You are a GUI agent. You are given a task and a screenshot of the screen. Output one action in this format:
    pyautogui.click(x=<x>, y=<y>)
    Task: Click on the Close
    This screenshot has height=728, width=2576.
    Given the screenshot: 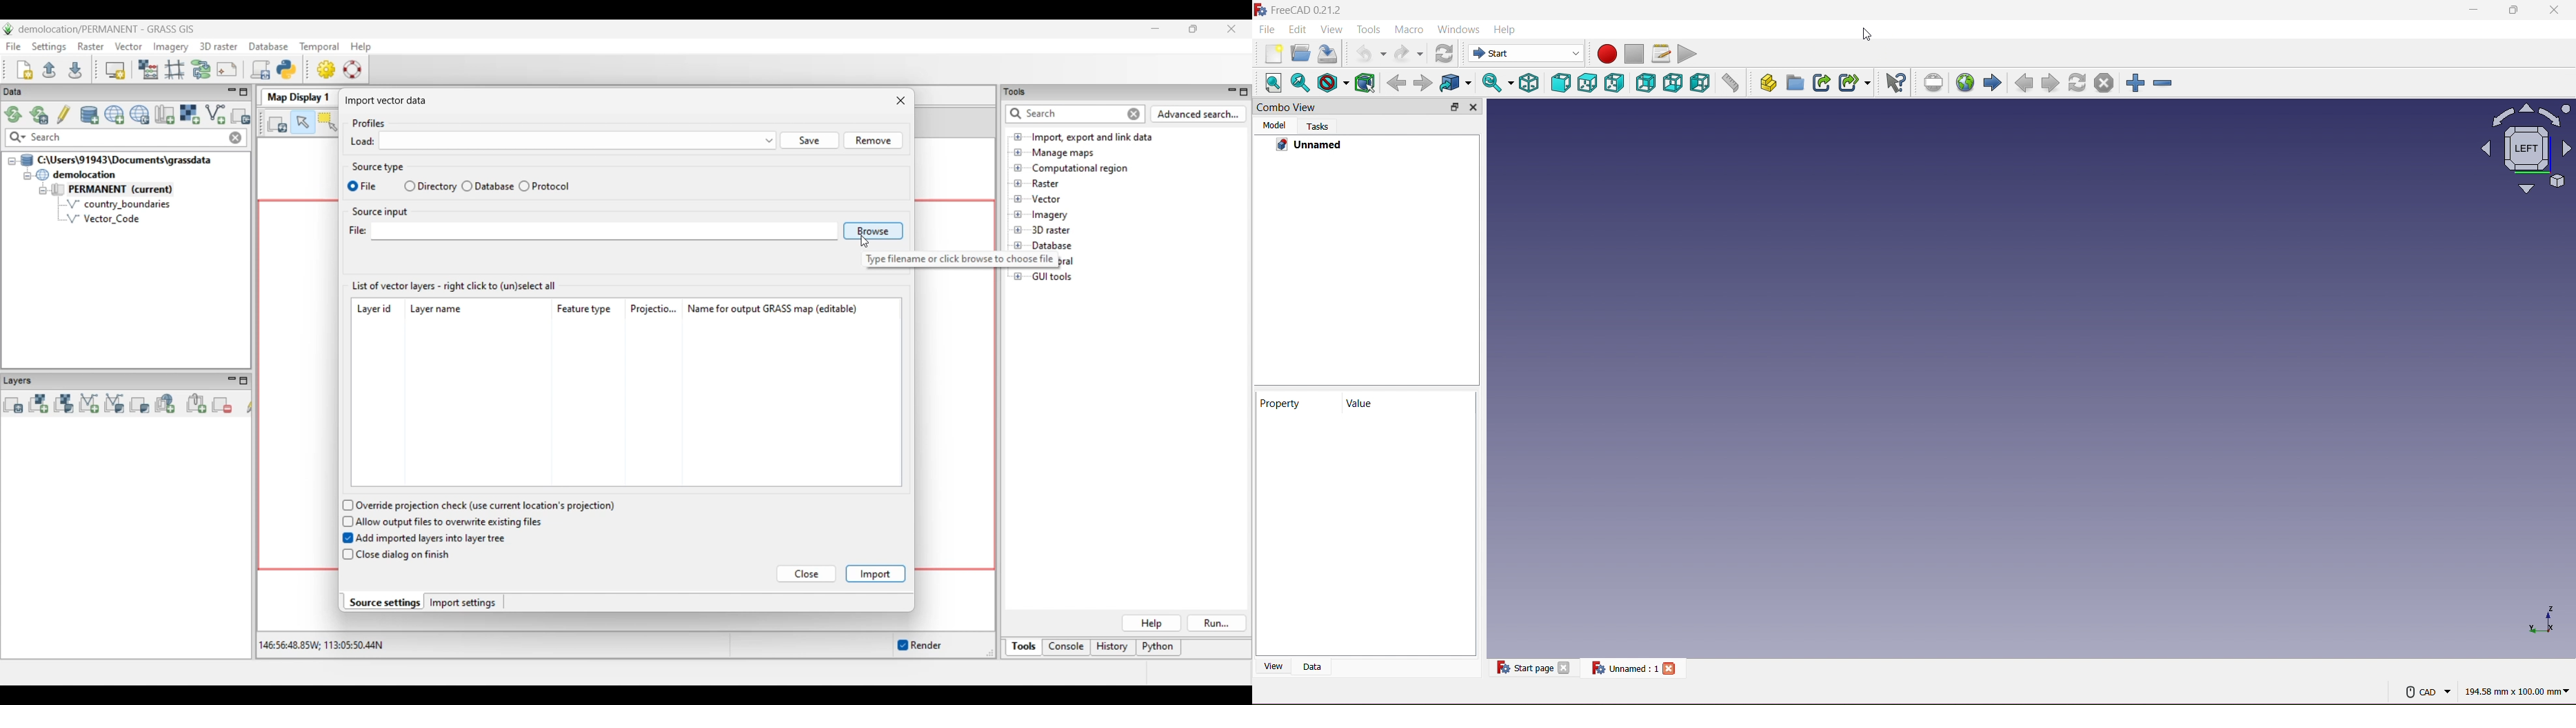 What is the action you would take?
    pyautogui.click(x=1669, y=668)
    